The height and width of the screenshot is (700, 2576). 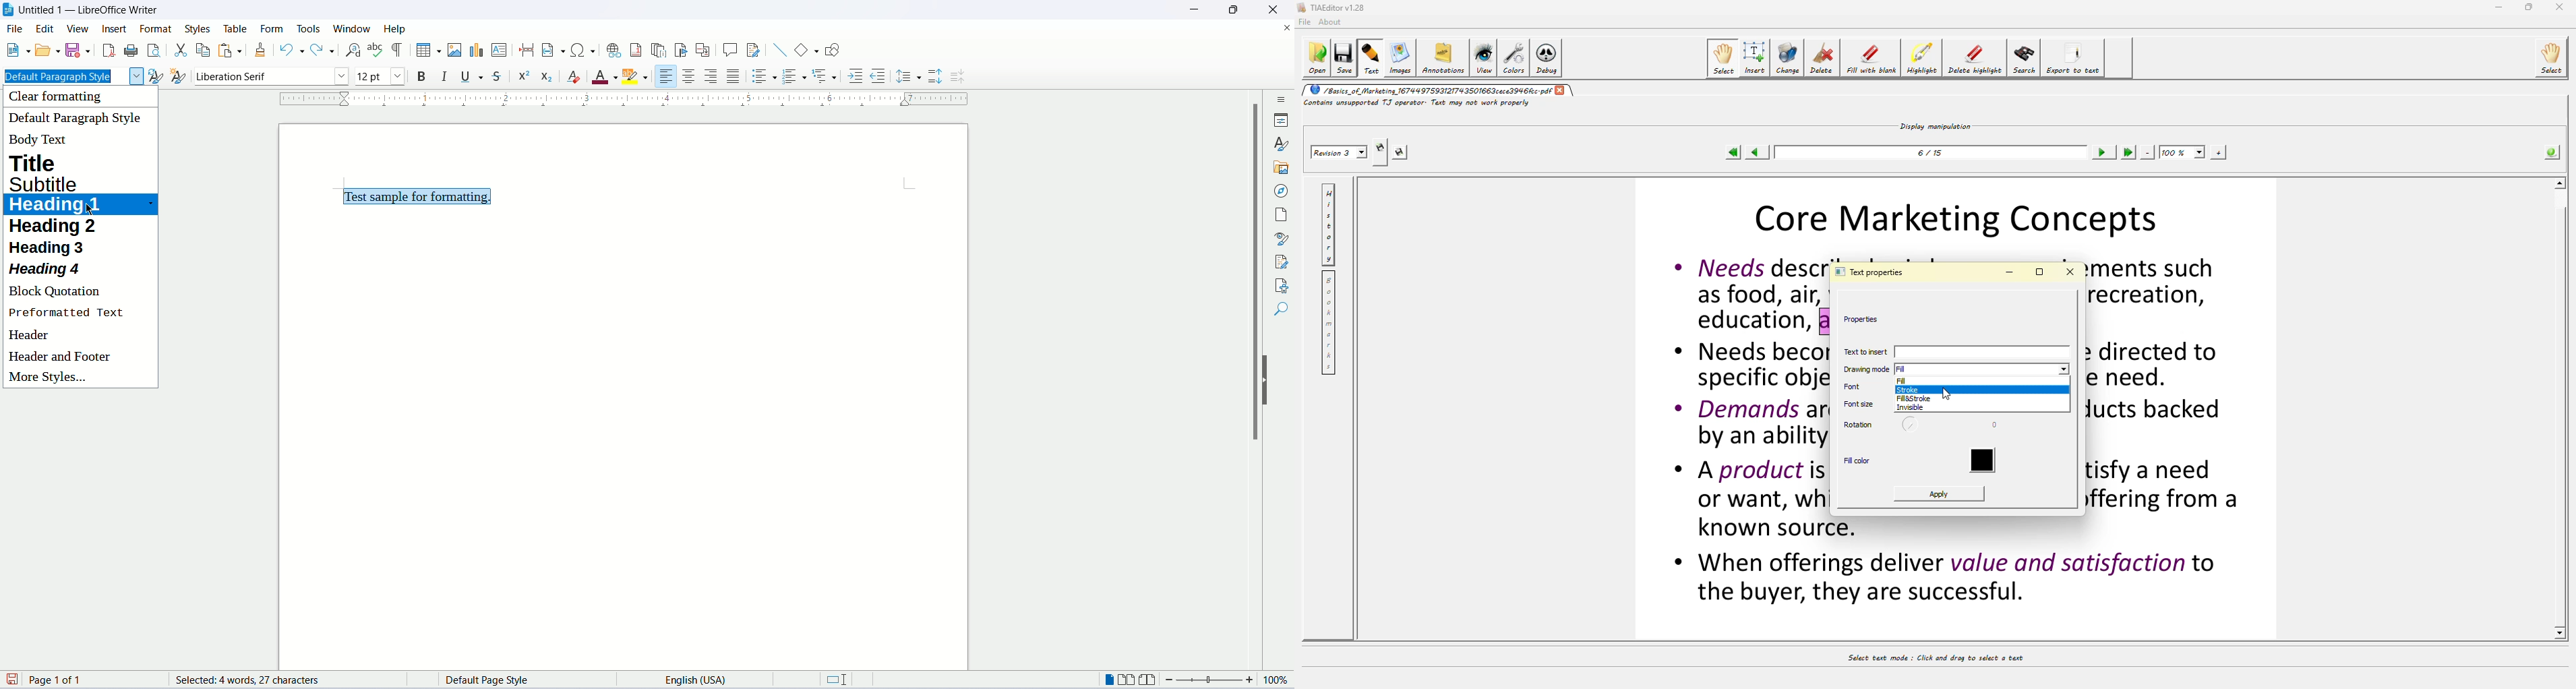 I want to click on zoom factor, so click(x=1227, y=682).